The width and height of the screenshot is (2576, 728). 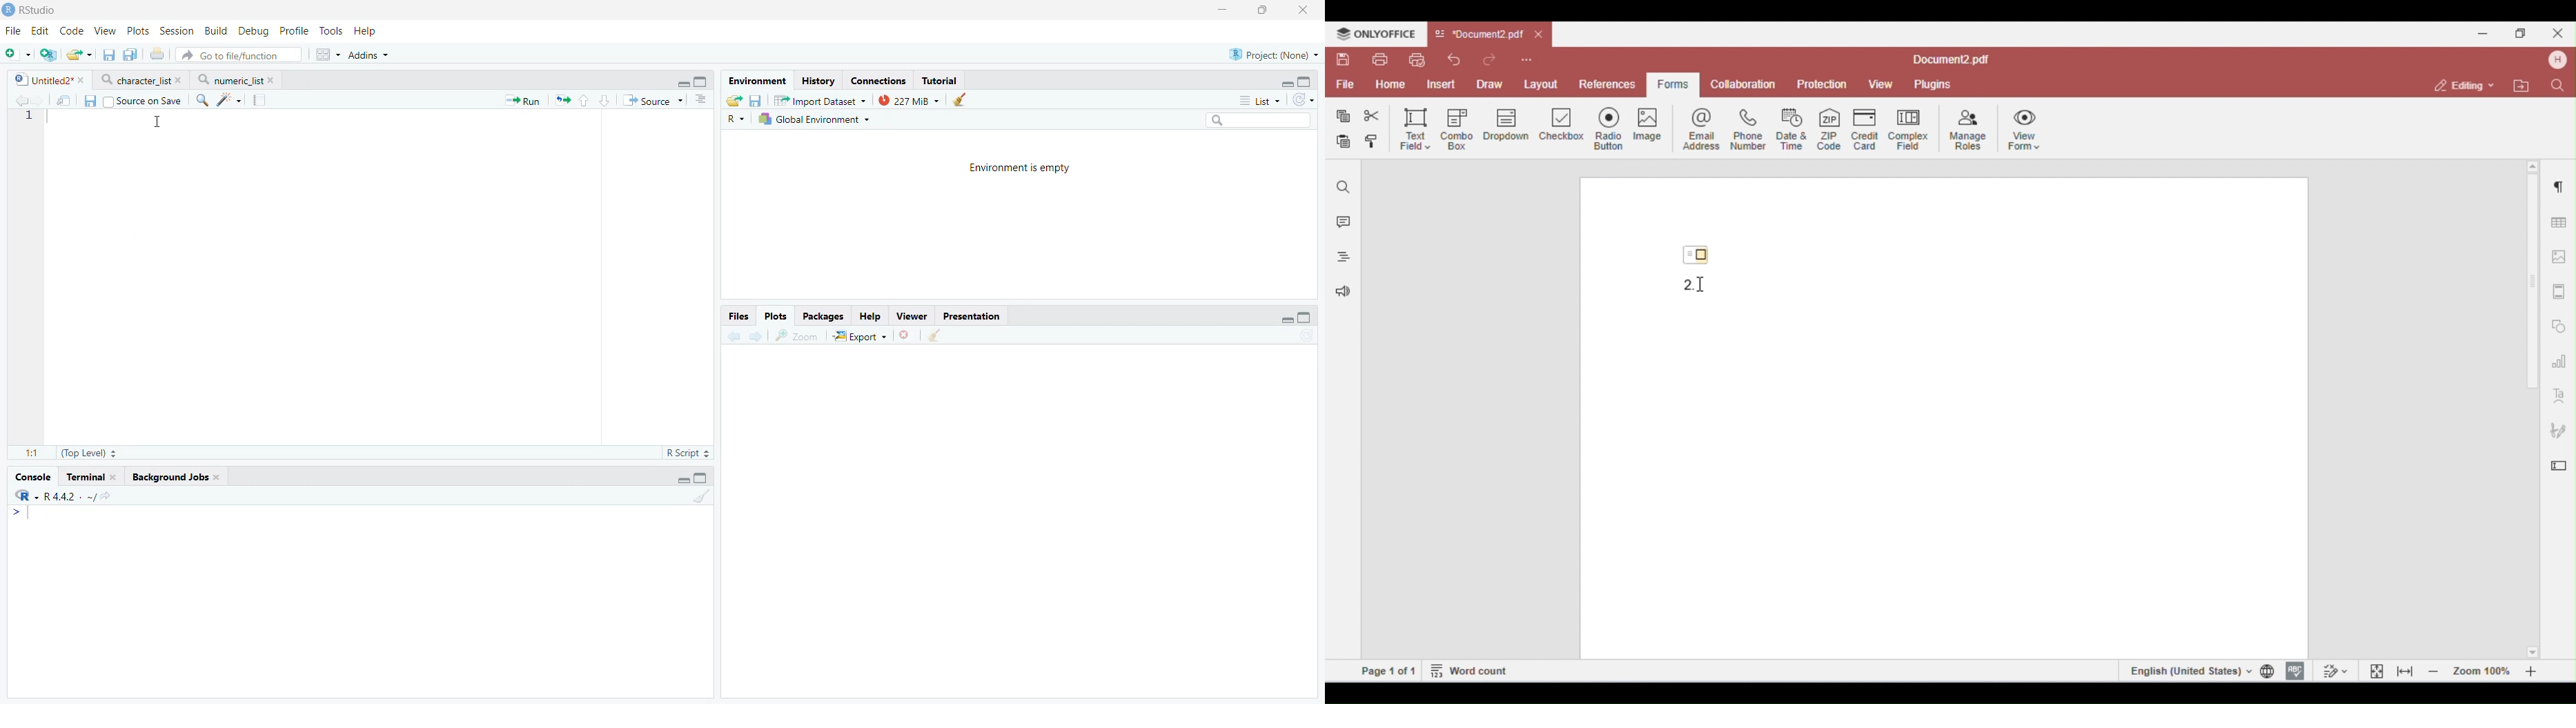 What do you see at coordinates (756, 335) in the screenshot?
I see `Go to next plot` at bounding box center [756, 335].